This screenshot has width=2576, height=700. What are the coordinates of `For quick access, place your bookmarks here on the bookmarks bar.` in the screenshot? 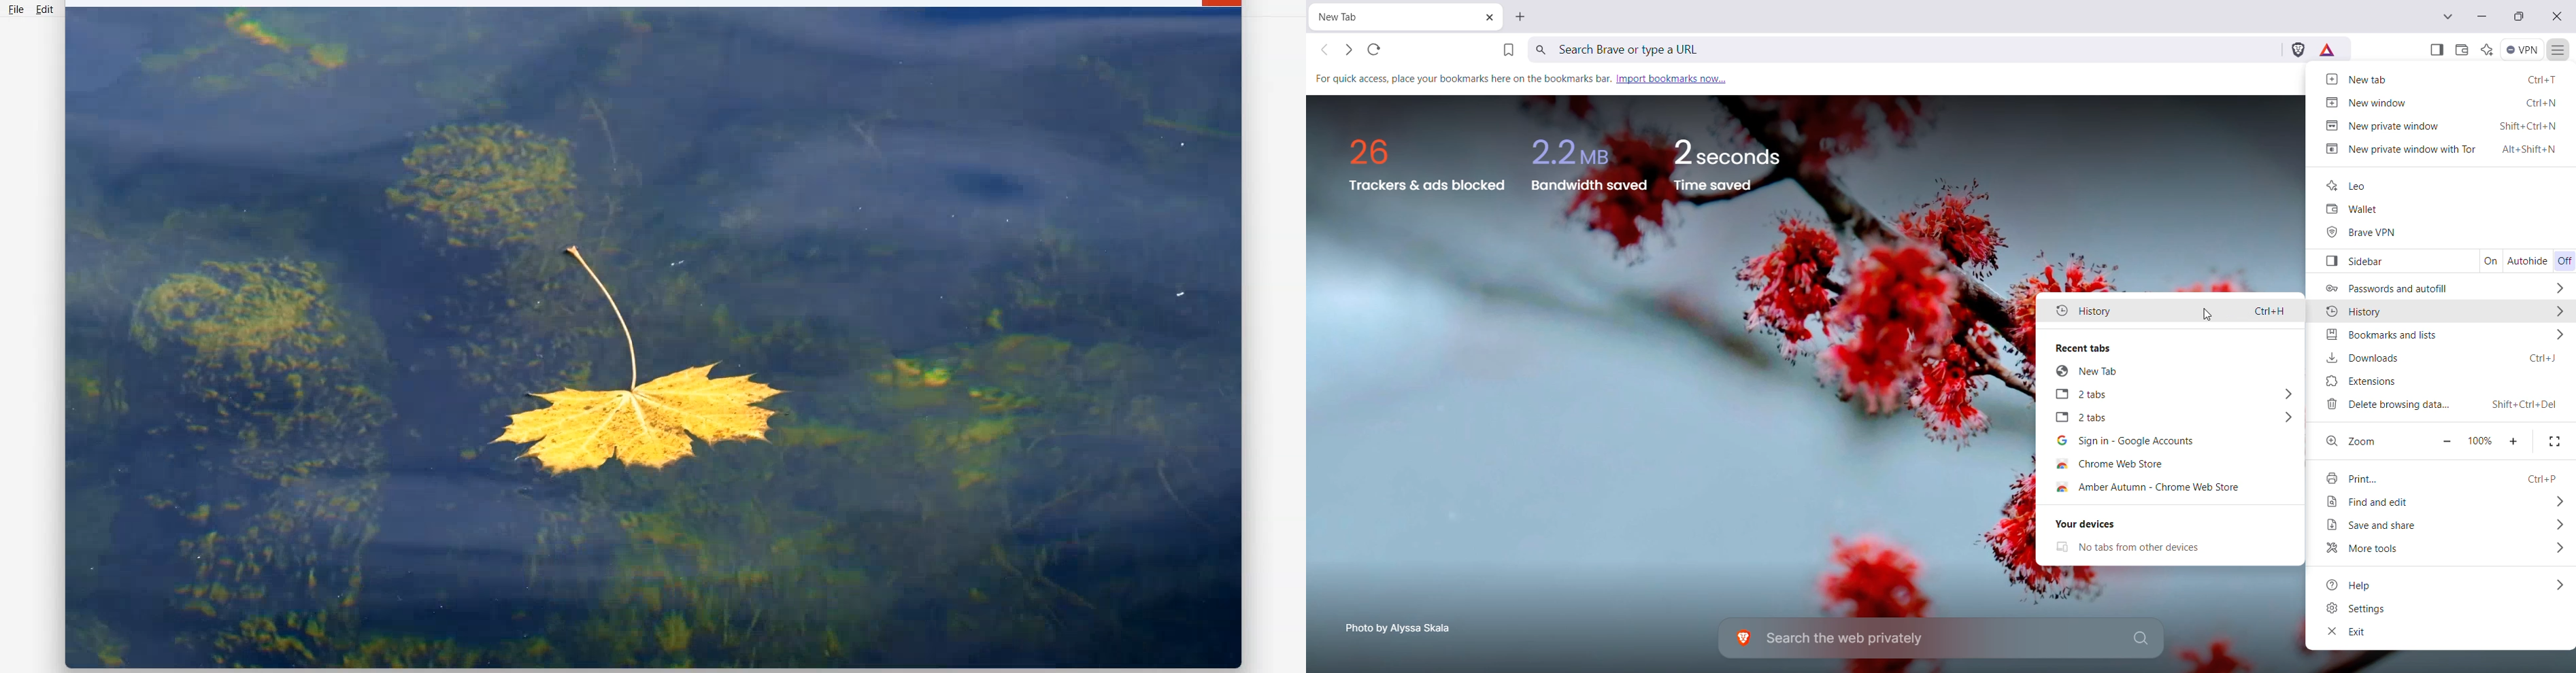 It's located at (1461, 79).